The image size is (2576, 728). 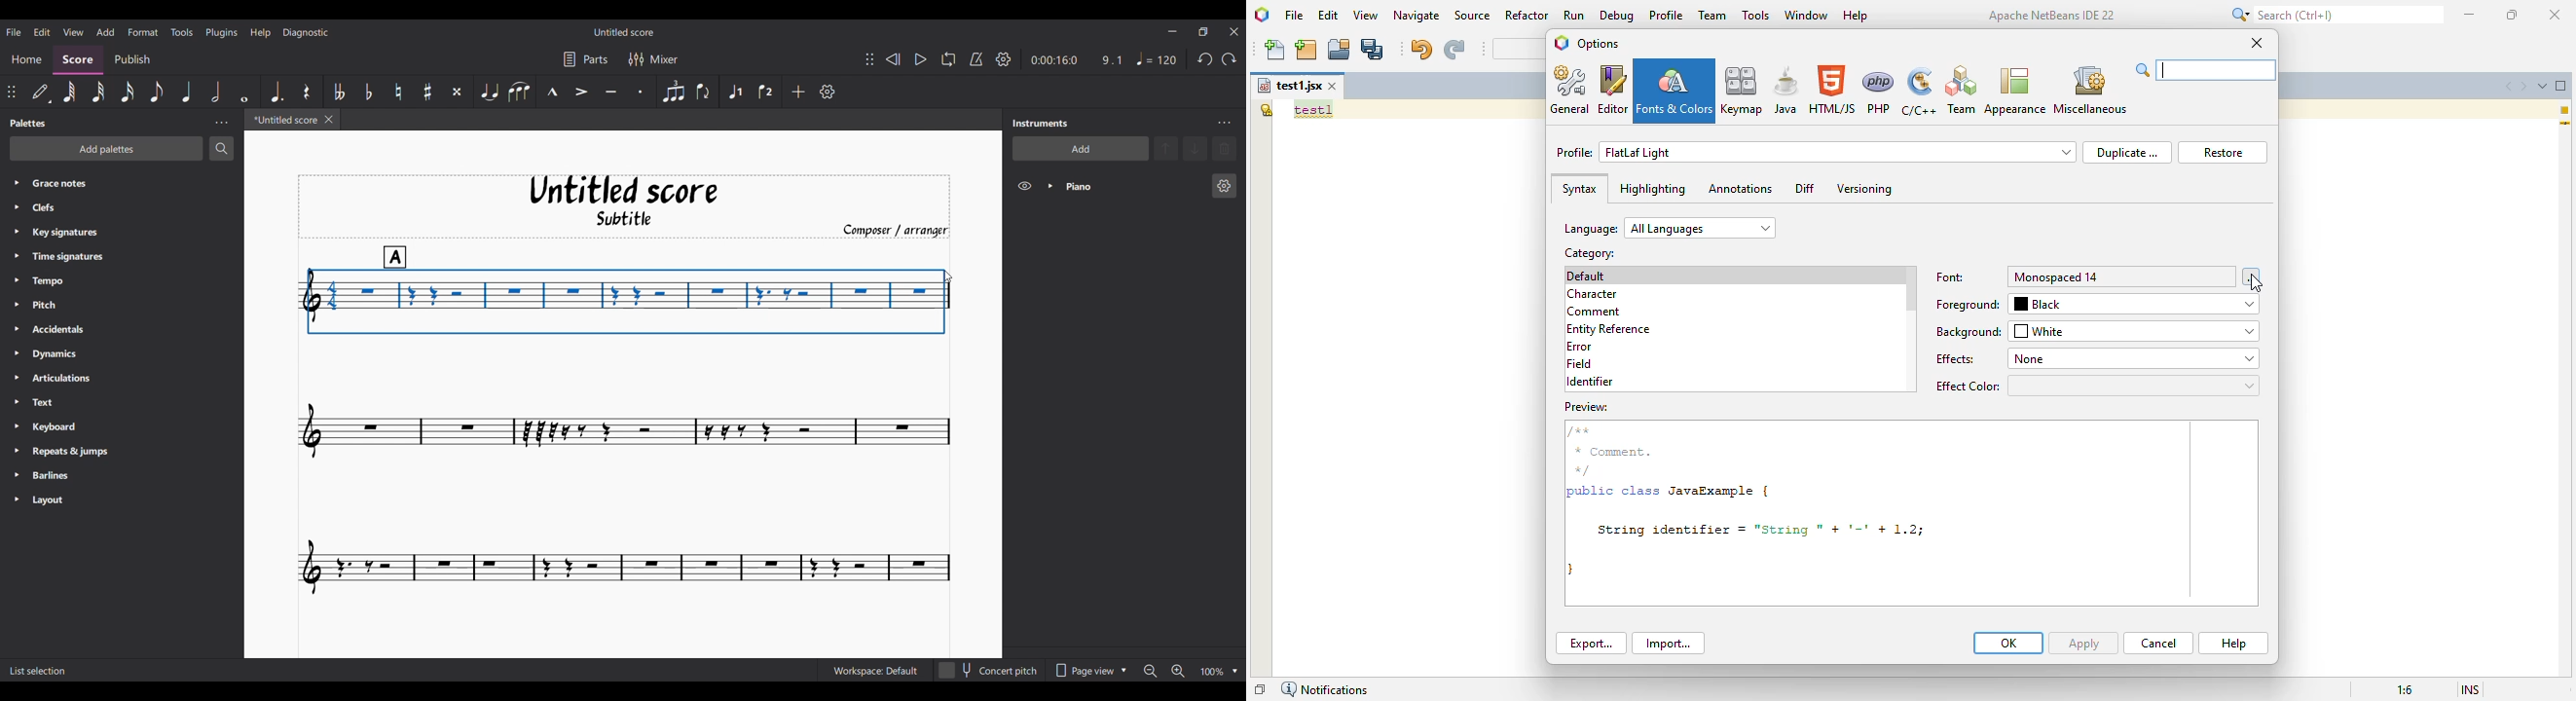 I want to click on Augmentation dot, so click(x=276, y=91).